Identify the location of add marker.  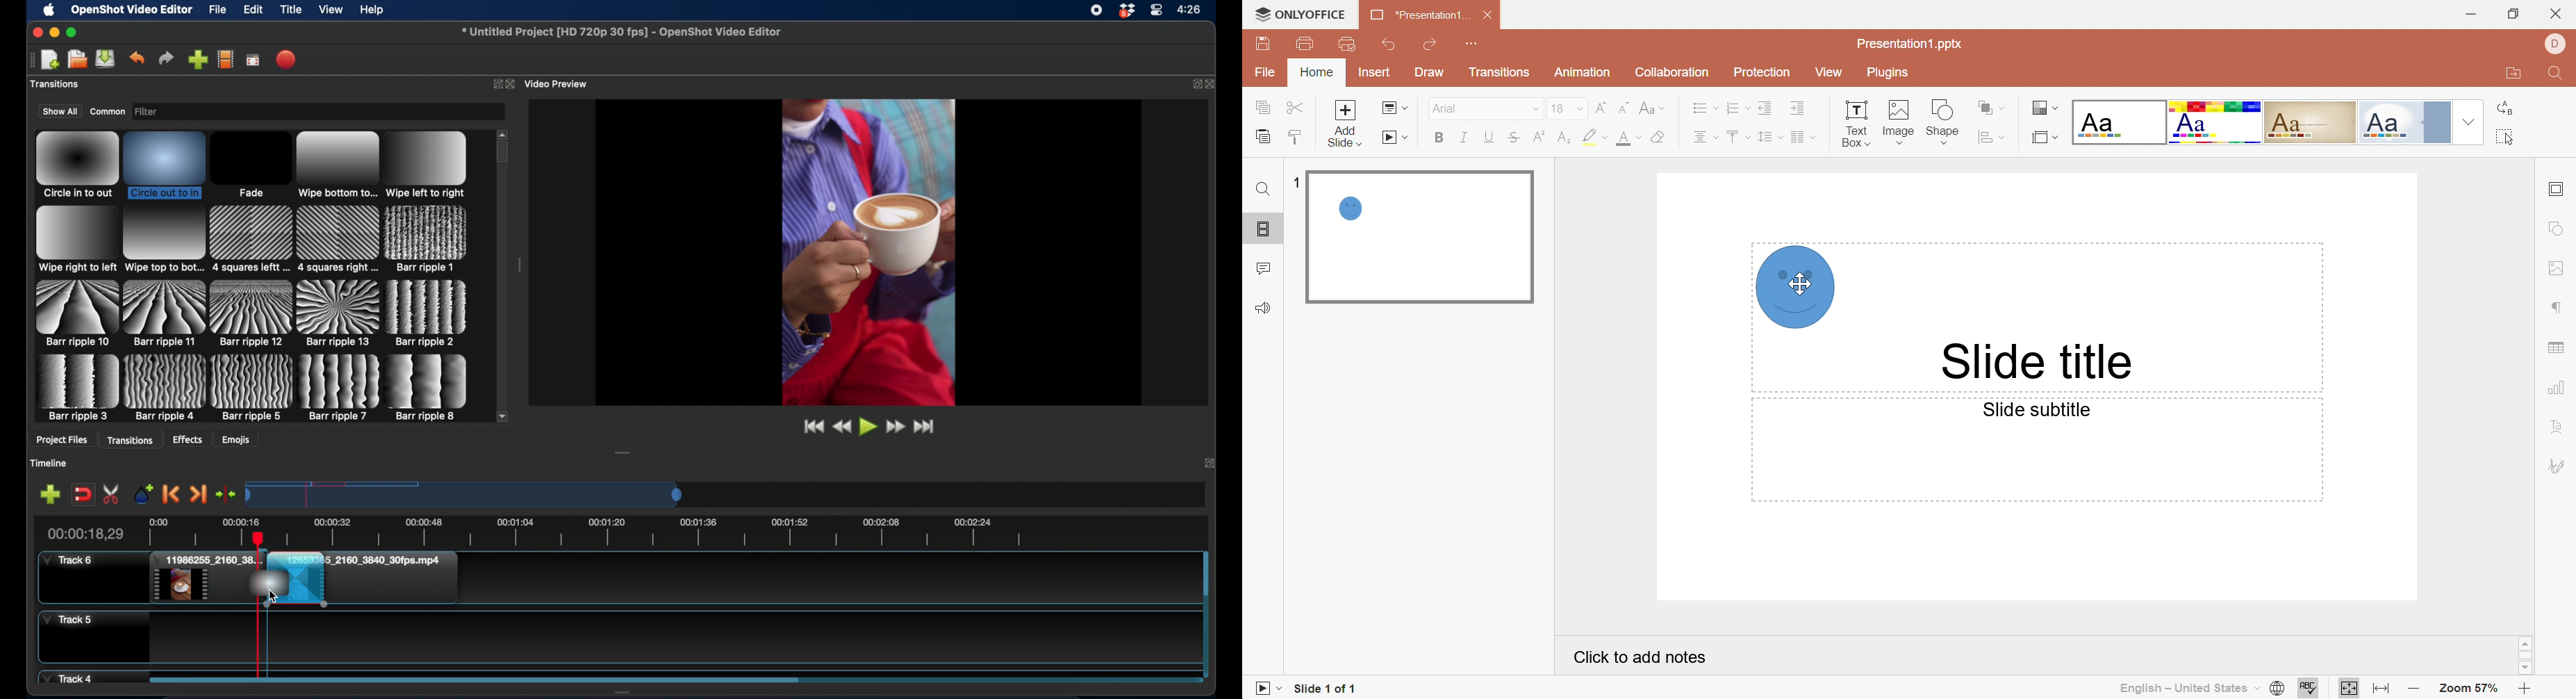
(144, 493).